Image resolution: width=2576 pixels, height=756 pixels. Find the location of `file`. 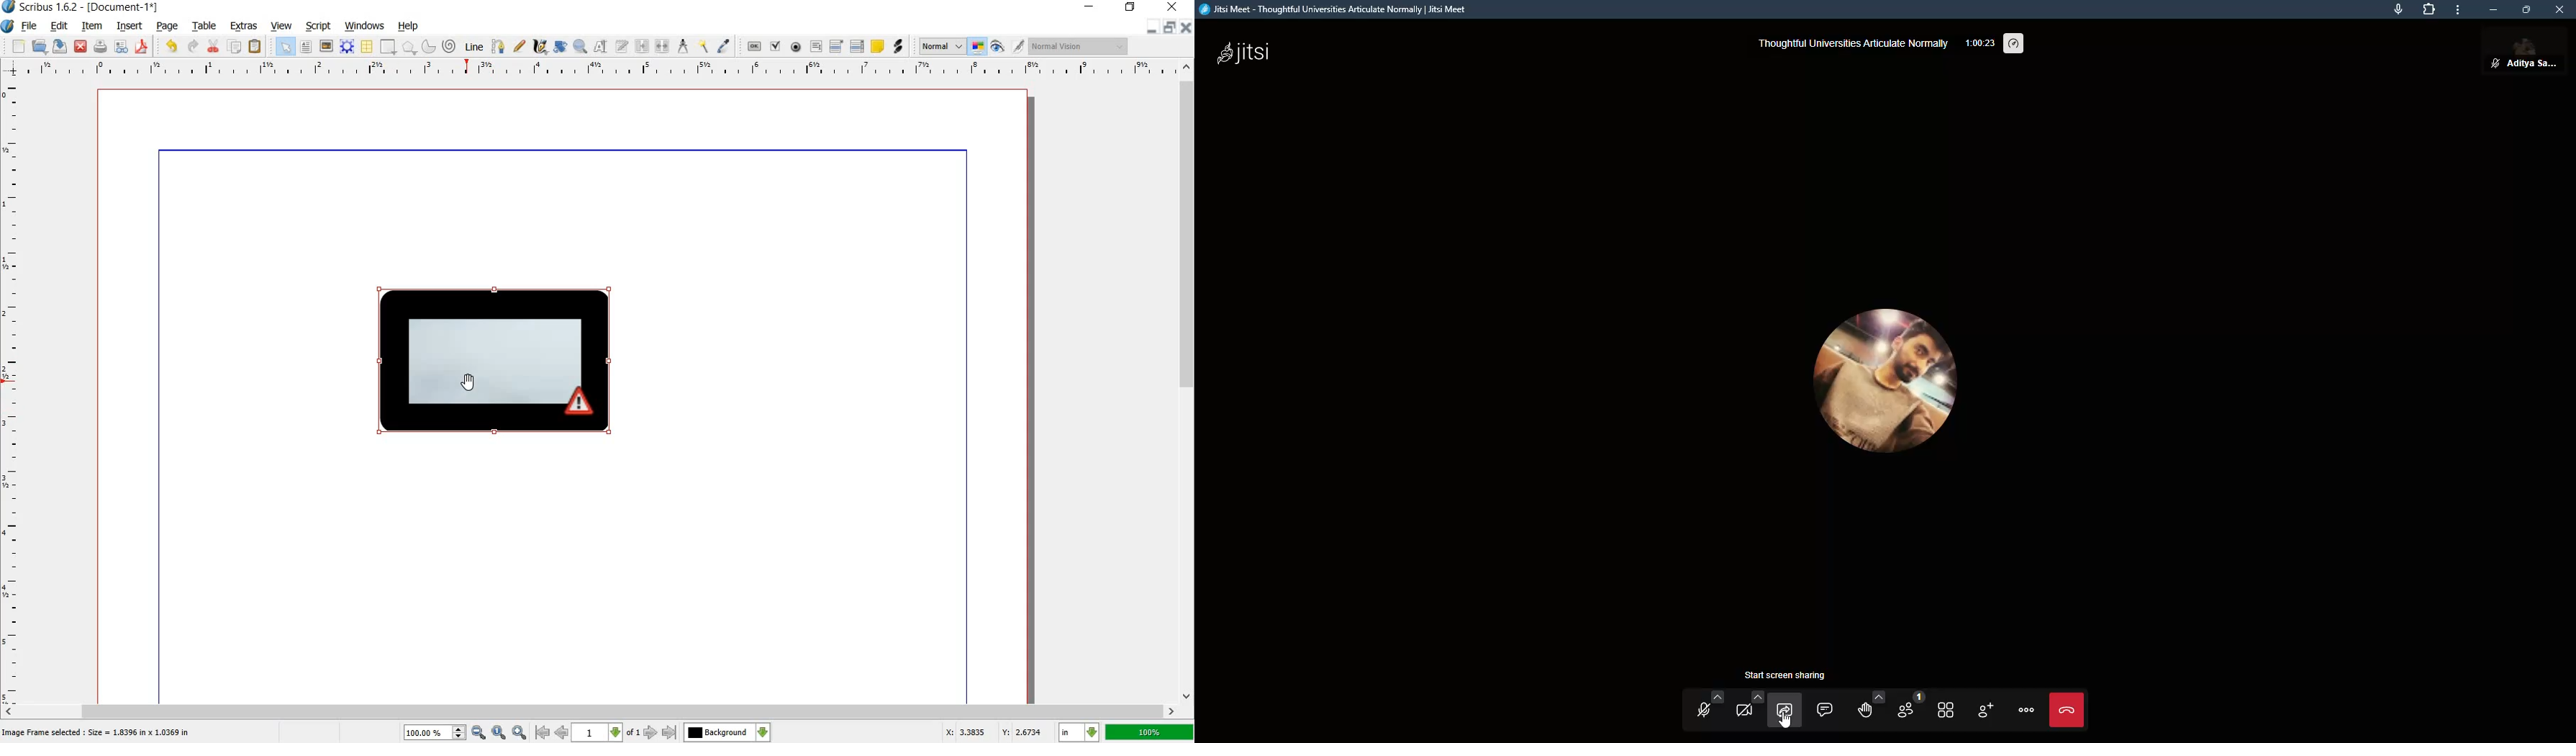

file is located at coordinates (29, 28).